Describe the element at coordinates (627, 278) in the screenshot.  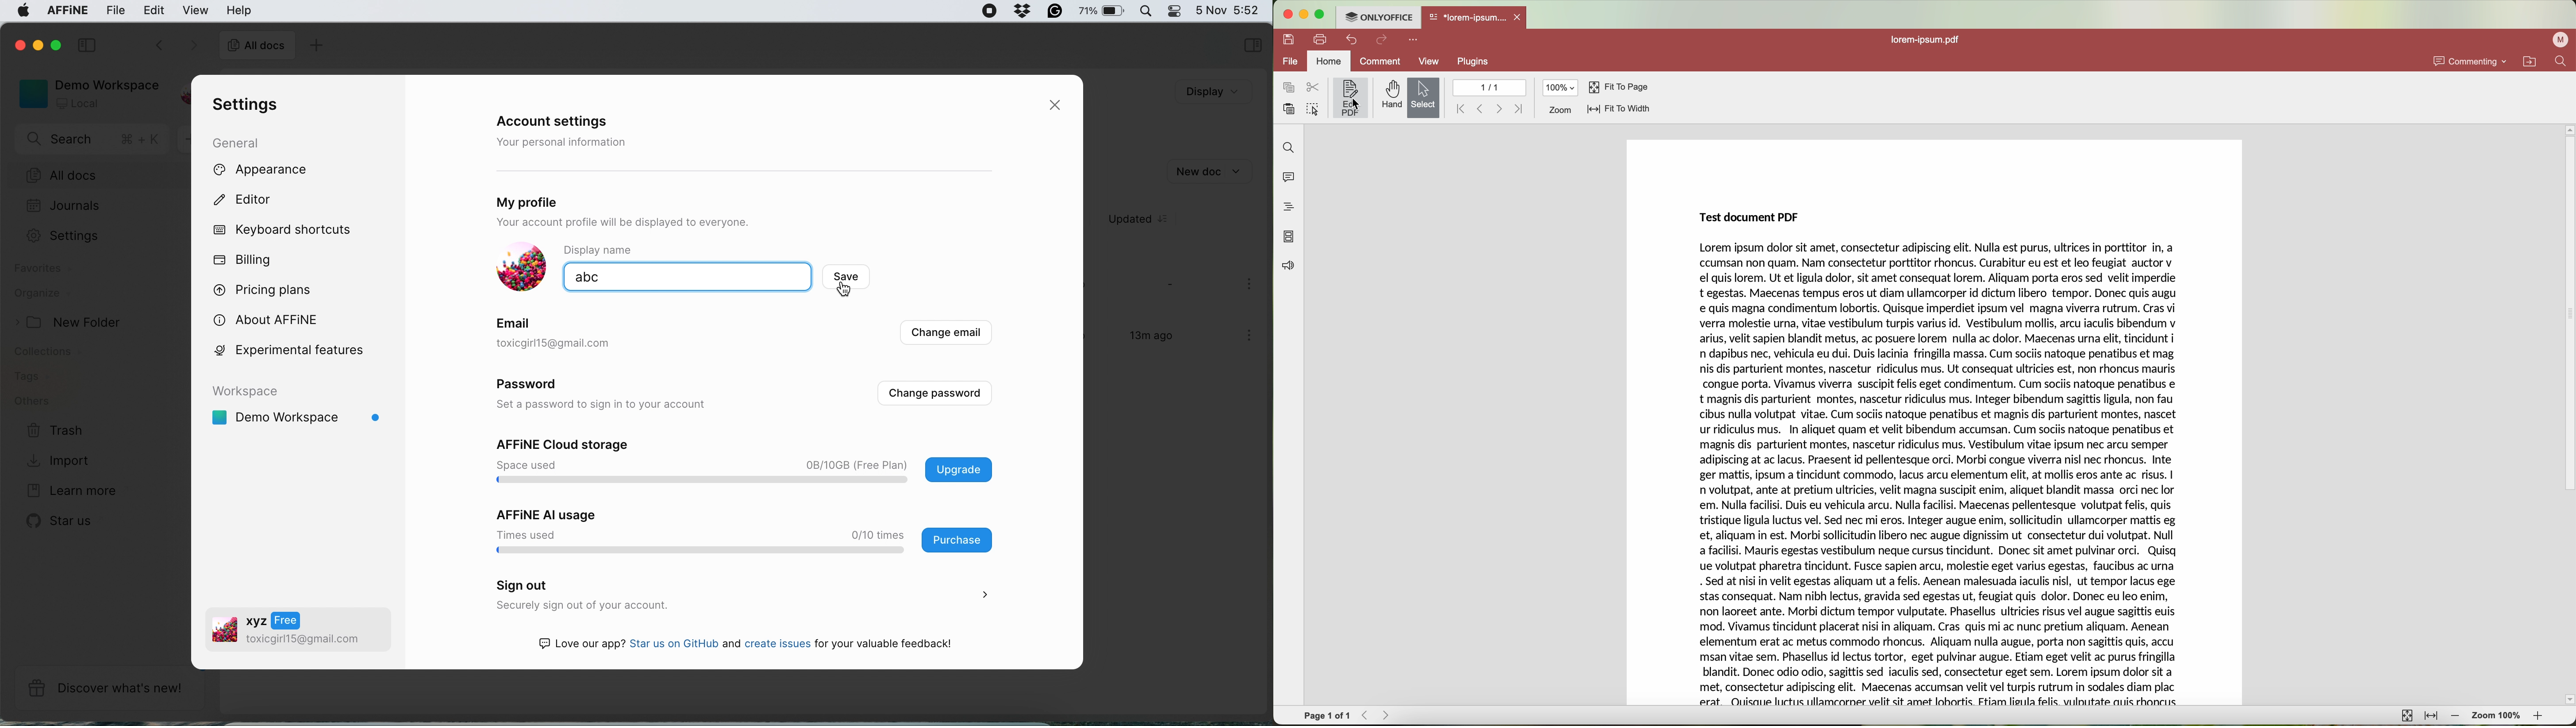
I see `abc` at that location.